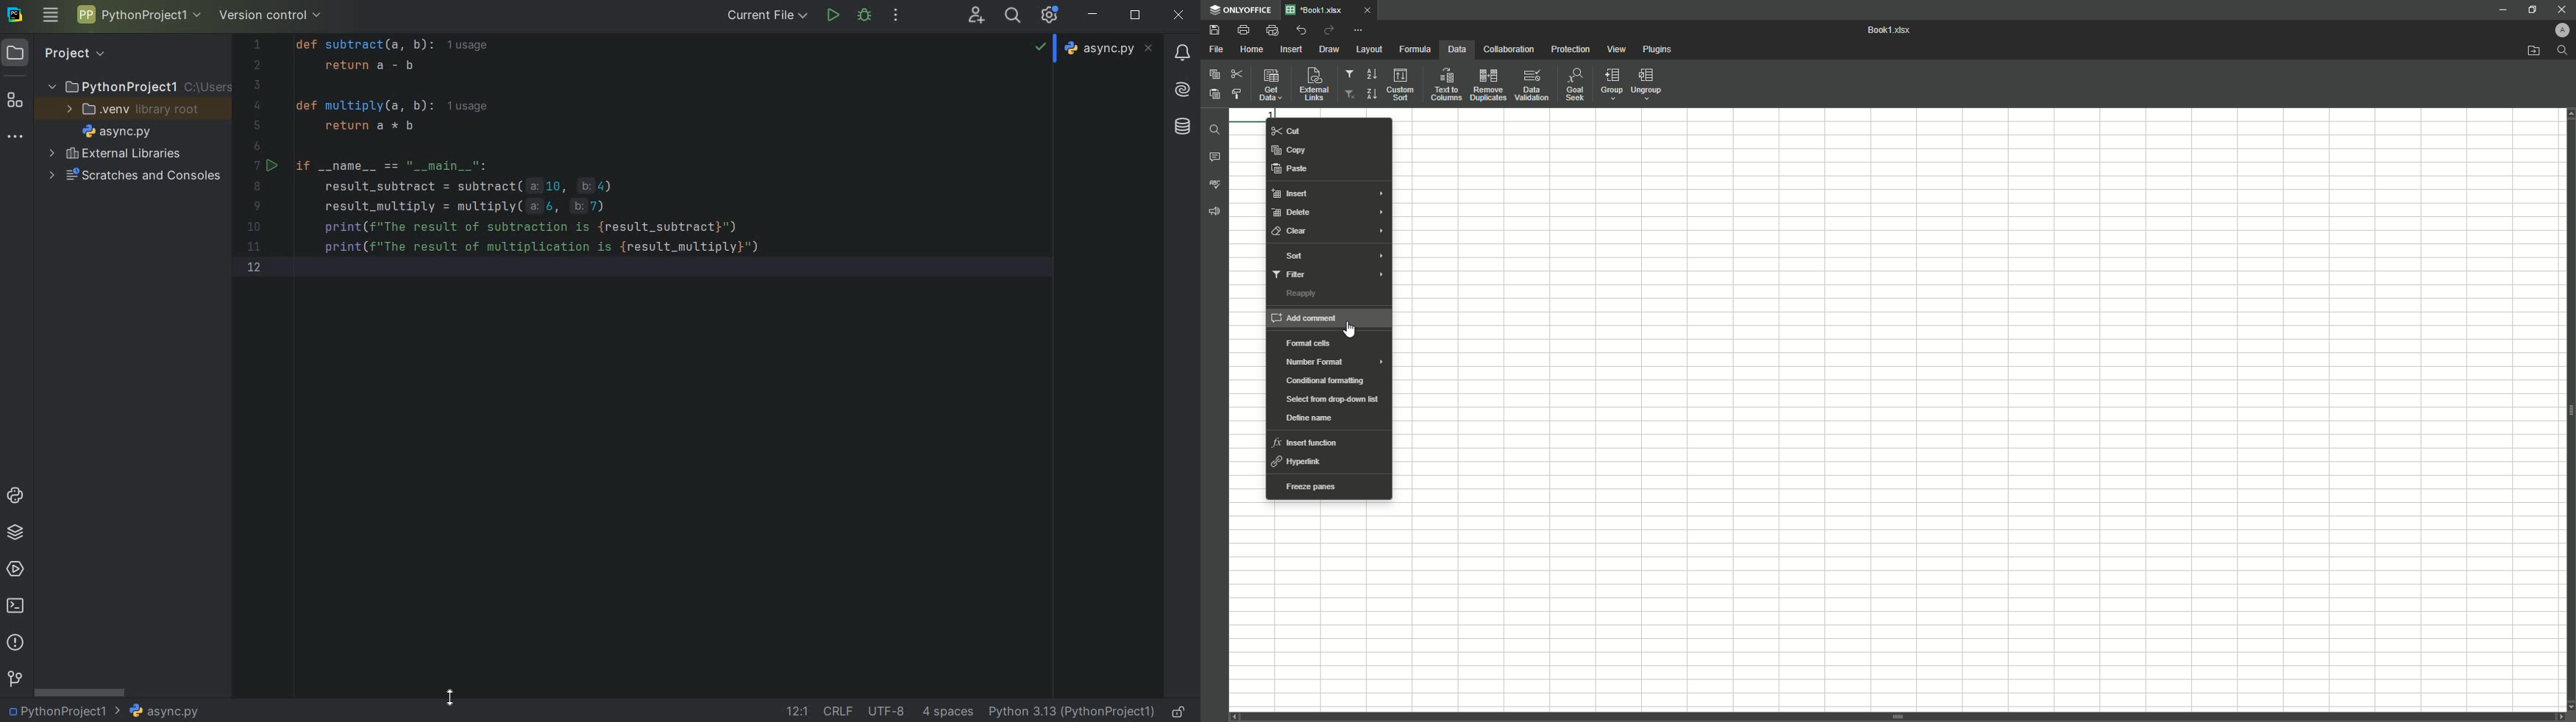  What do you see at coordinates (1413, 49) in the screenshot?
I see `Formula` at bounding box center [1413, 49].